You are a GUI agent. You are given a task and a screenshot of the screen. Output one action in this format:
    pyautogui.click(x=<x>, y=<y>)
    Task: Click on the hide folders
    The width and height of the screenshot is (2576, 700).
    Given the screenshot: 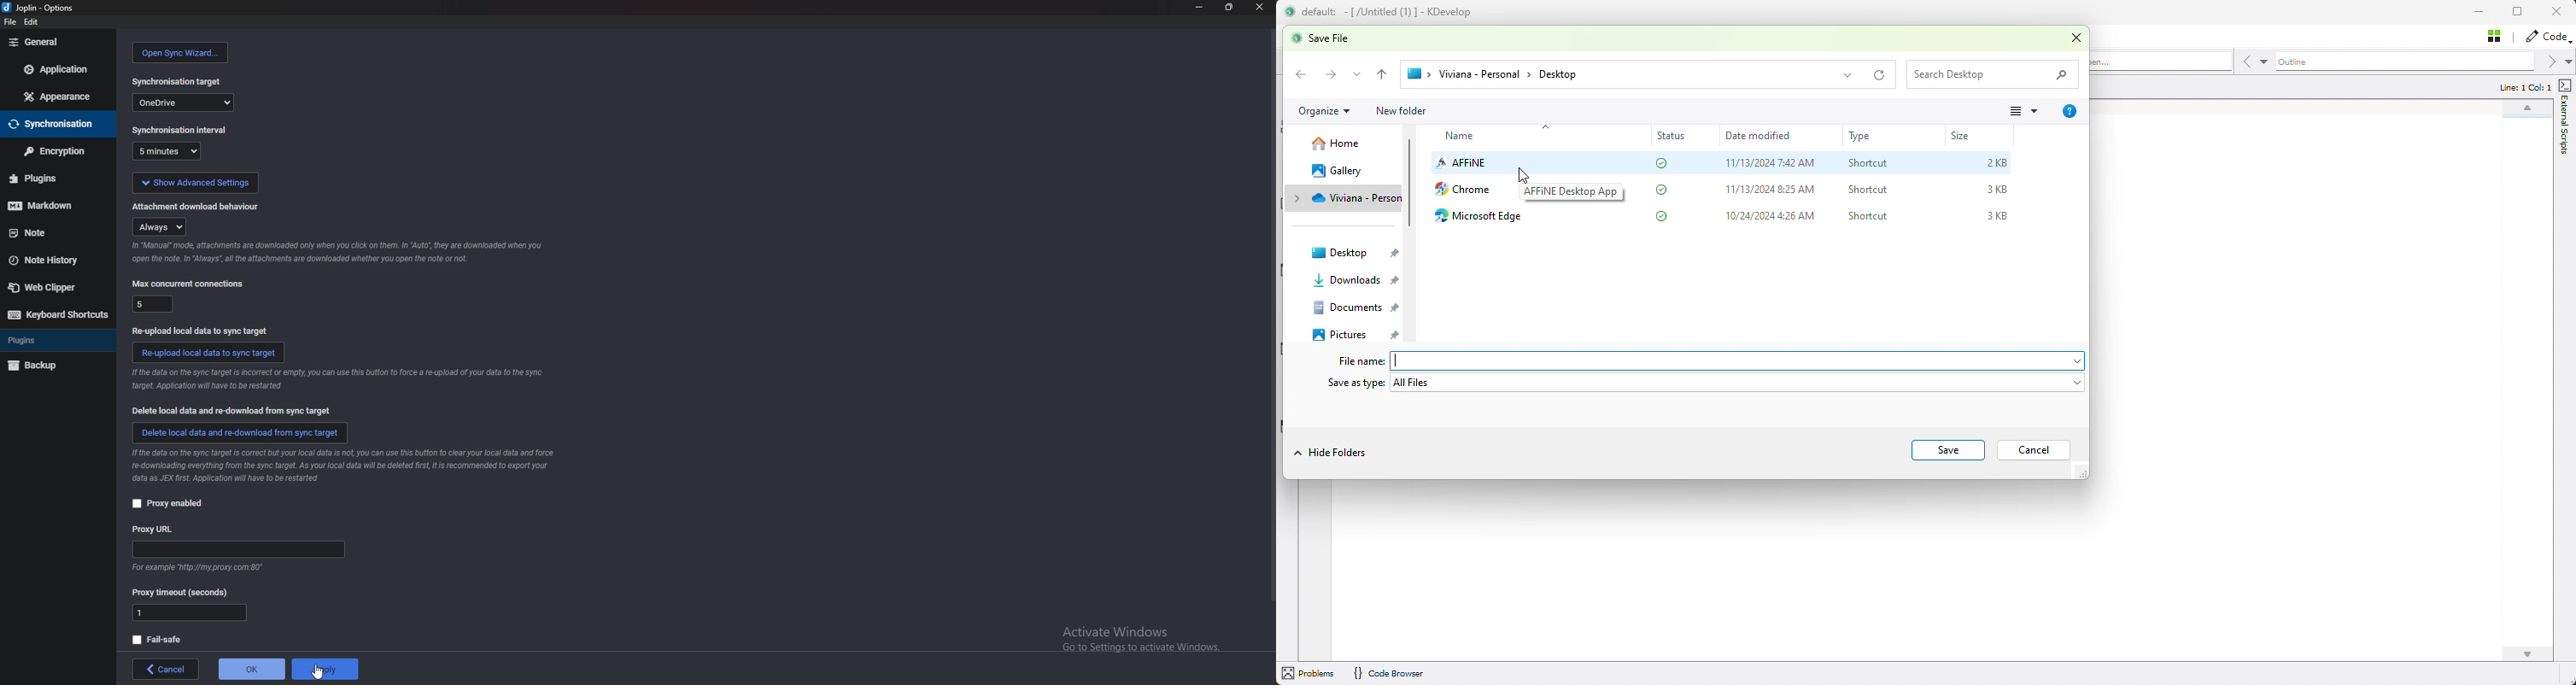 What is the action you would take?
    pyautogui.click(x=1331, y=454)
    